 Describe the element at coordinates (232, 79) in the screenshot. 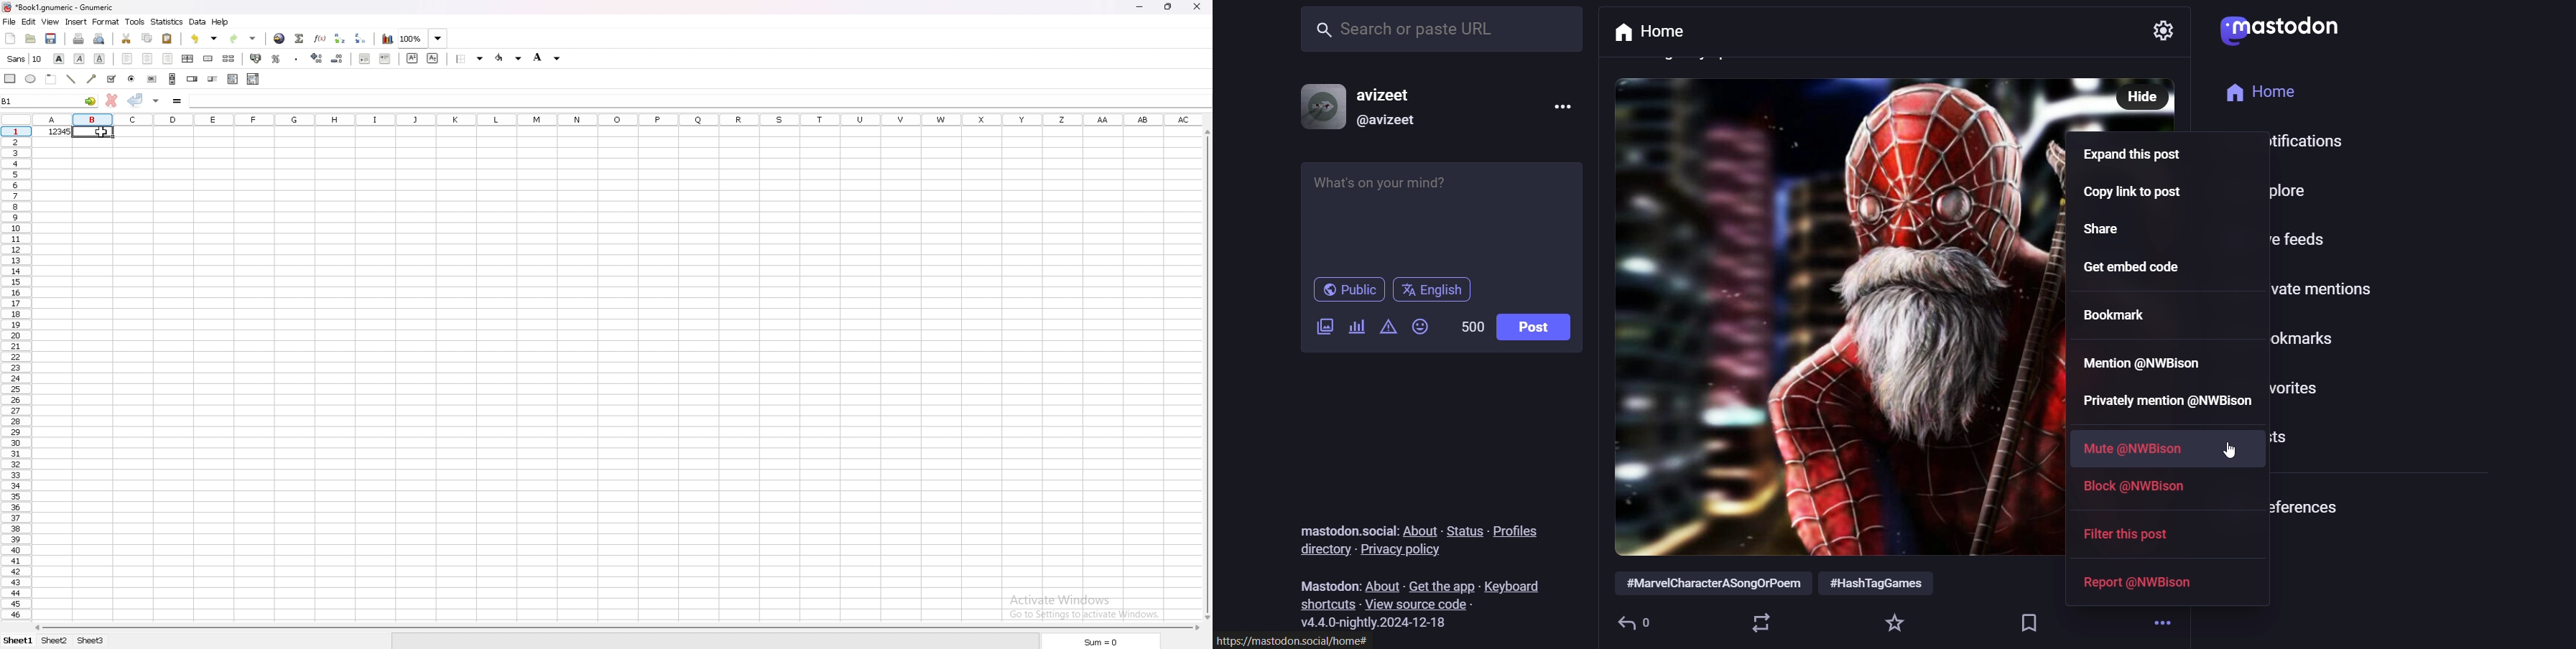

I see `list` at that location.